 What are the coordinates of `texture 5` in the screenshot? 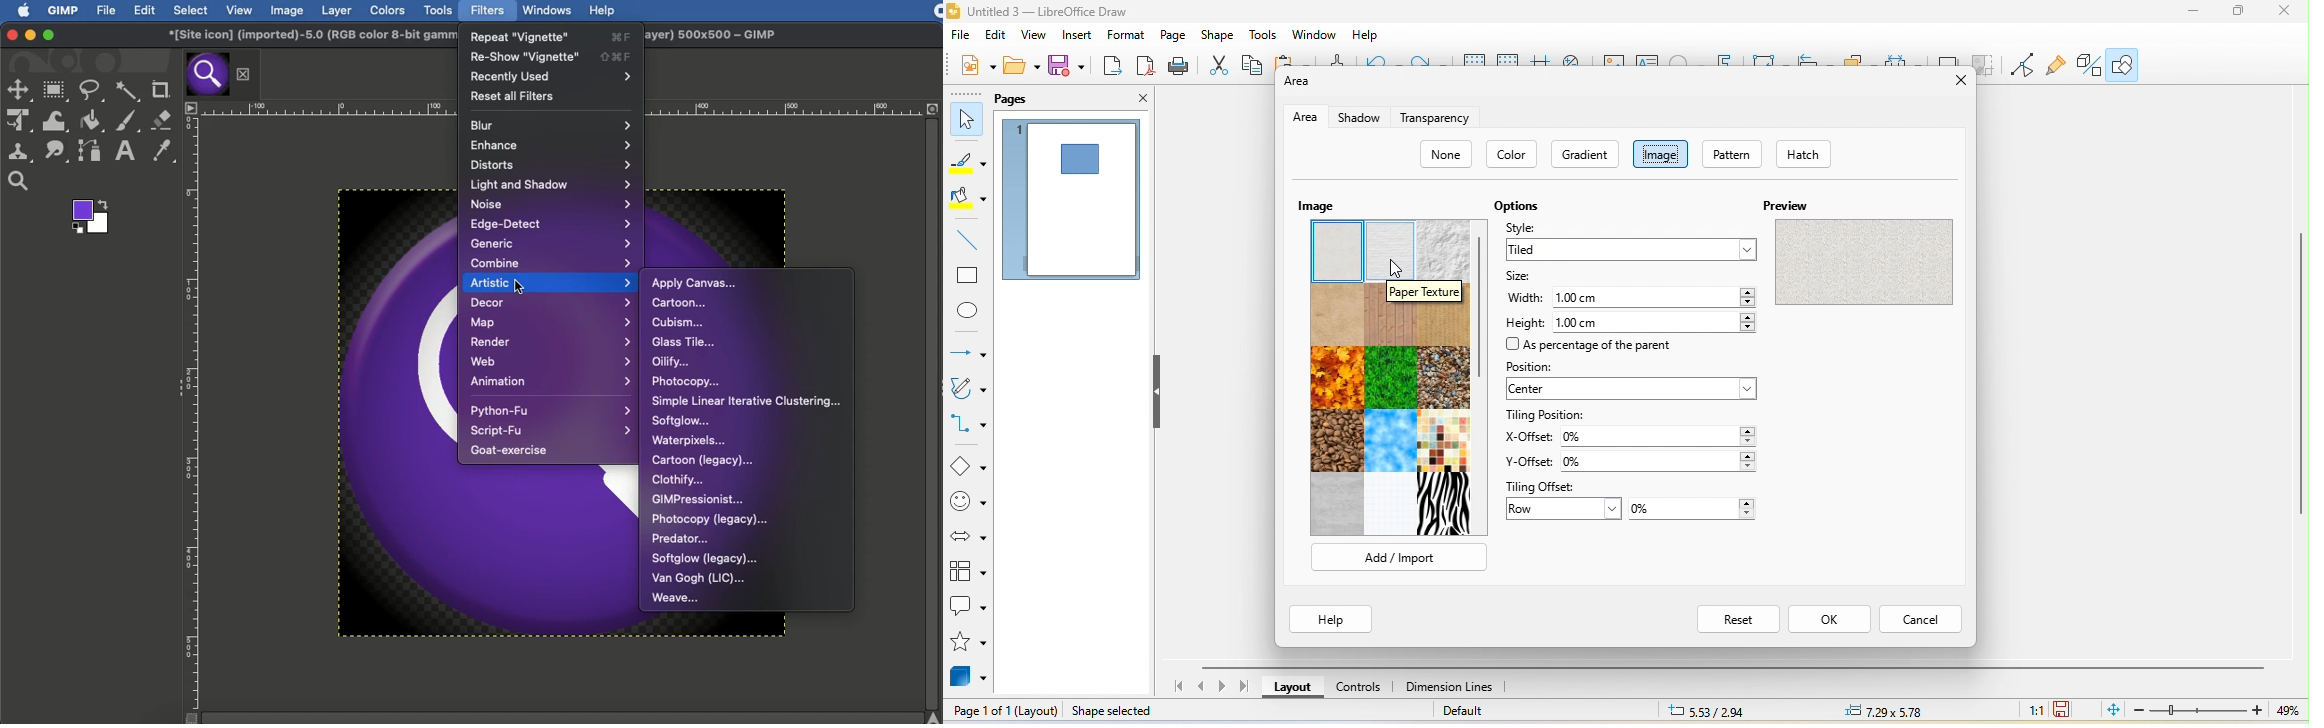 It's located at (1390, 325).